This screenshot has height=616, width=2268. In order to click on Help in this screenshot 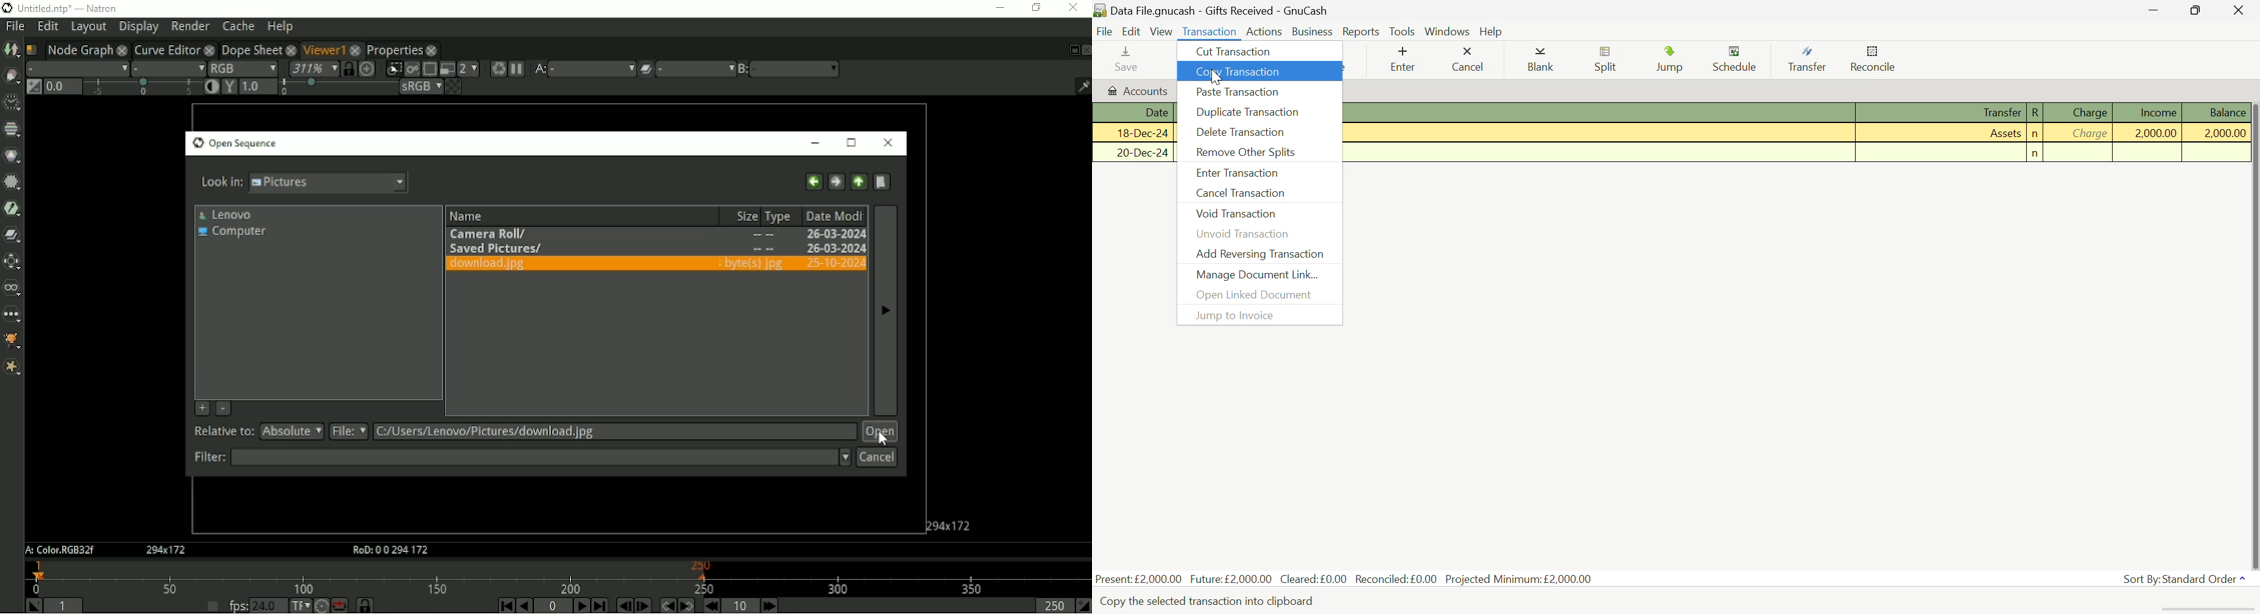, I will do `click(281, 26)`.